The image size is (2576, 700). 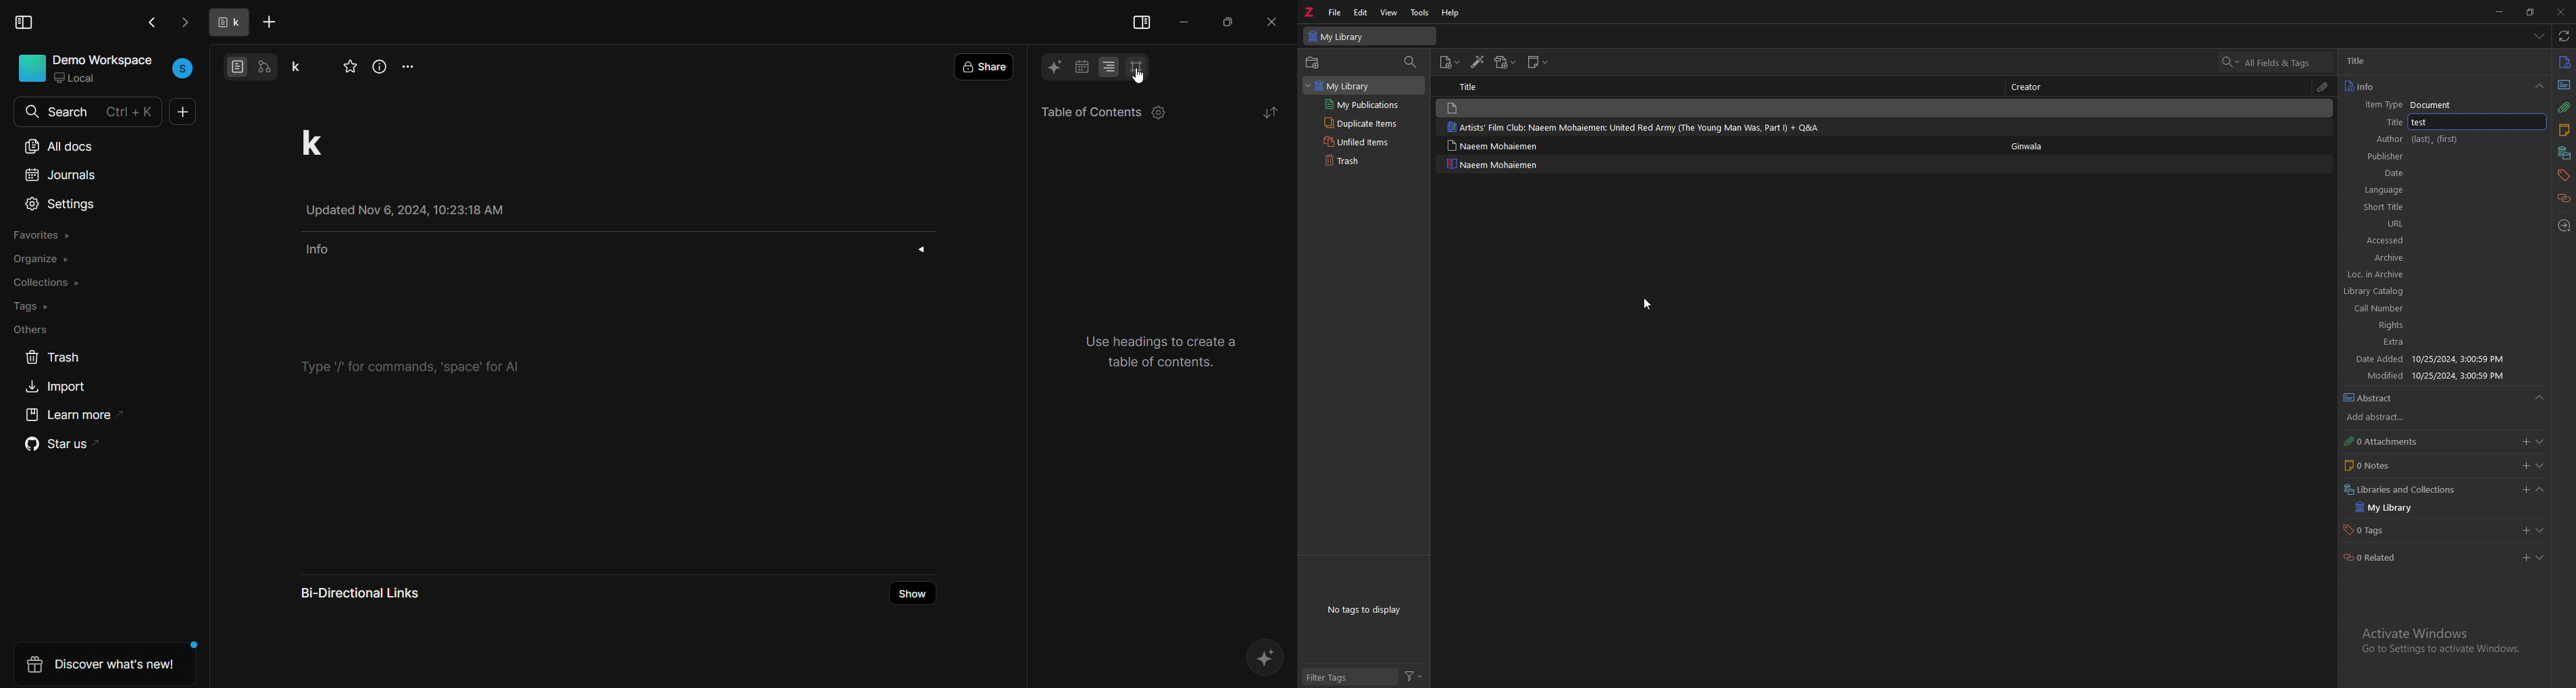 I want to click on import, so click(x=59, y=389).